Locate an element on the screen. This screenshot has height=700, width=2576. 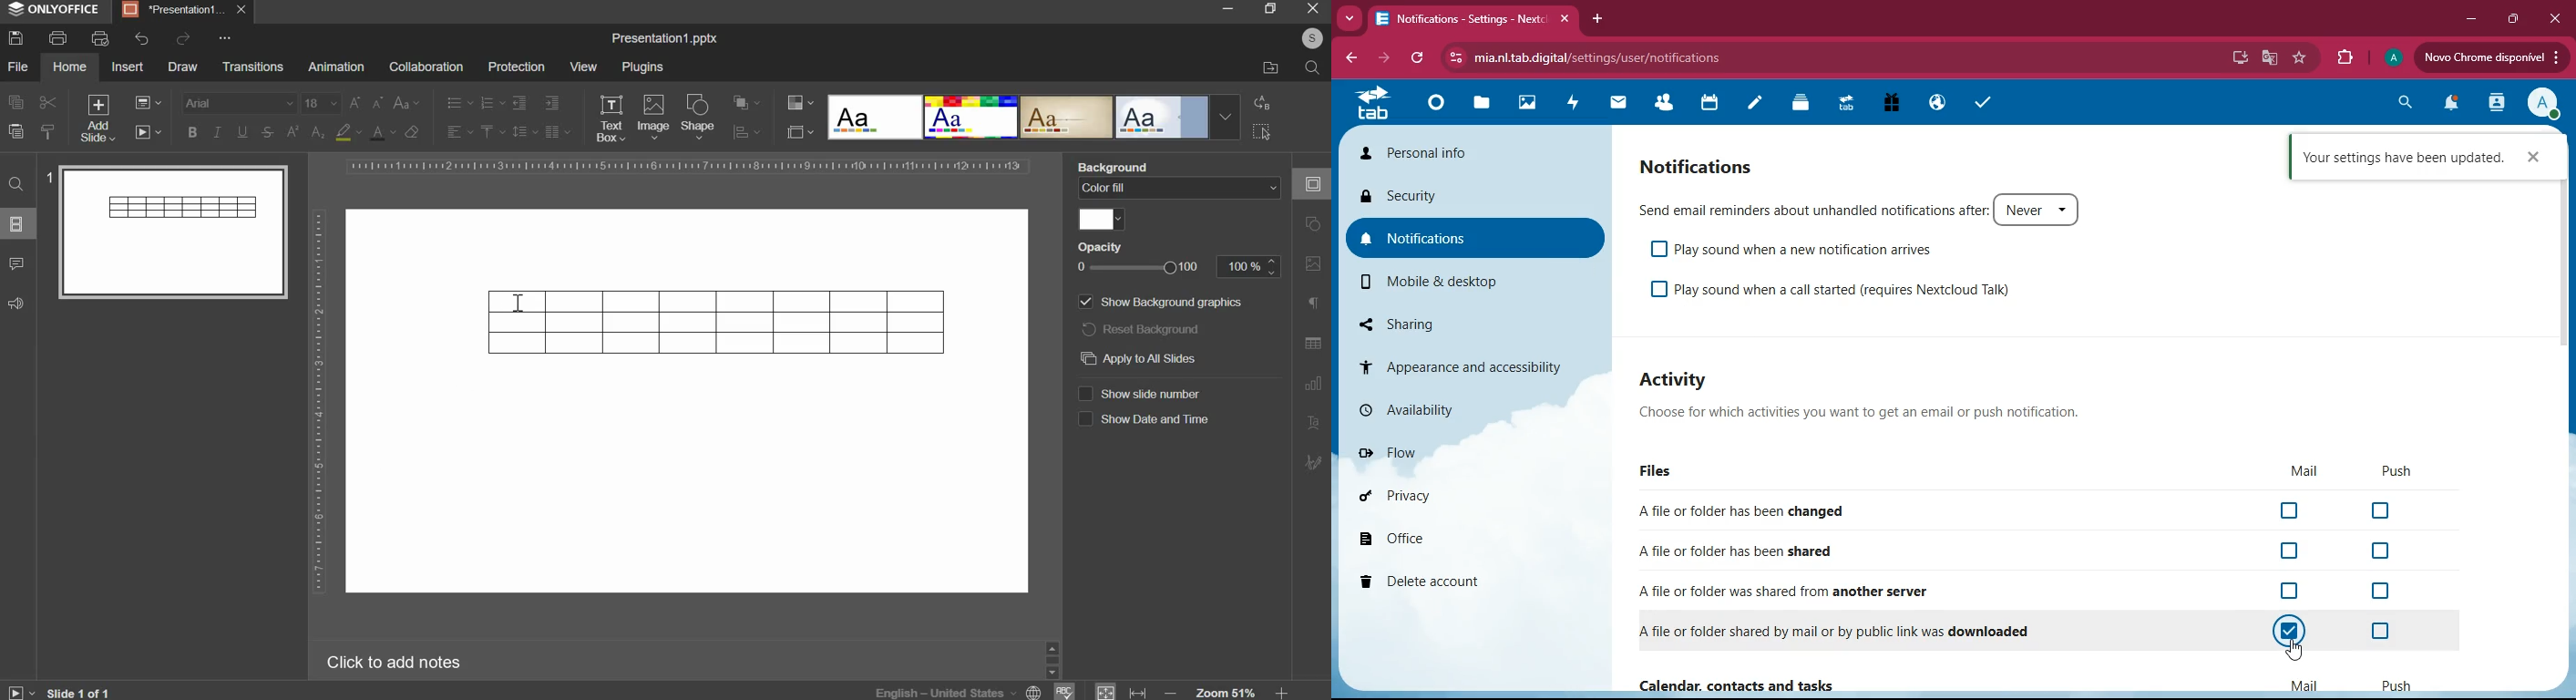
print is located at coordinates (59, 38).